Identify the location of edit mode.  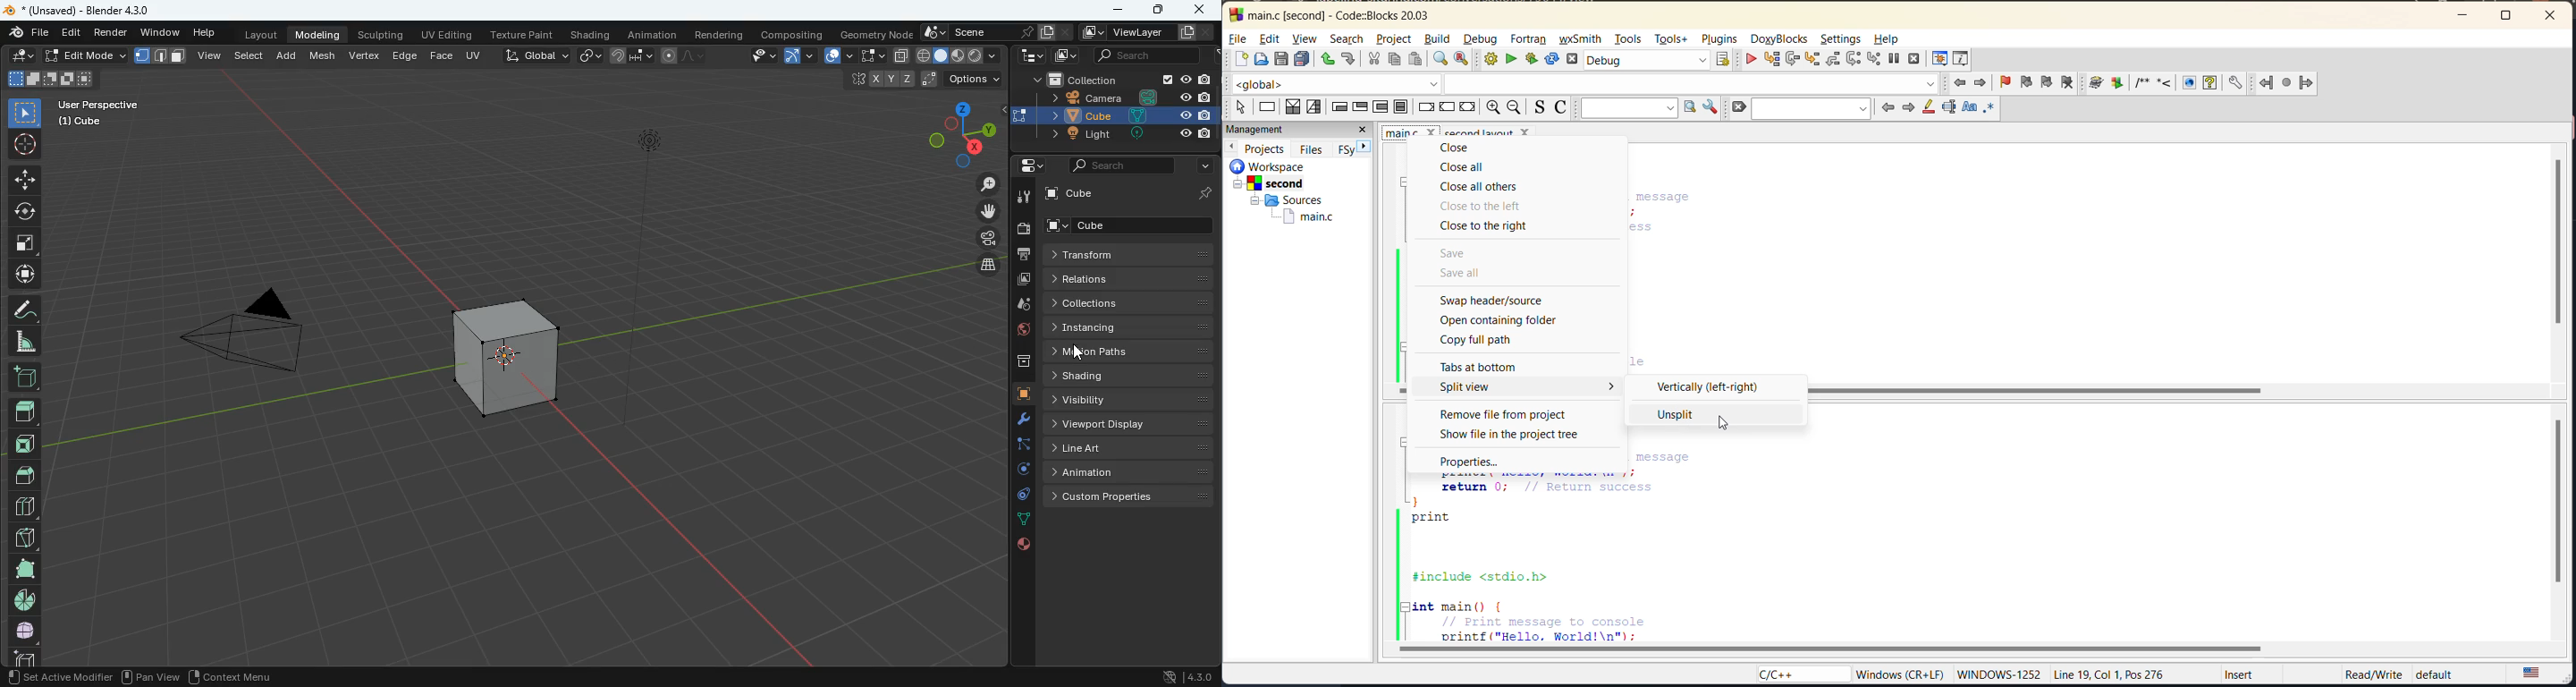
(86, 55).